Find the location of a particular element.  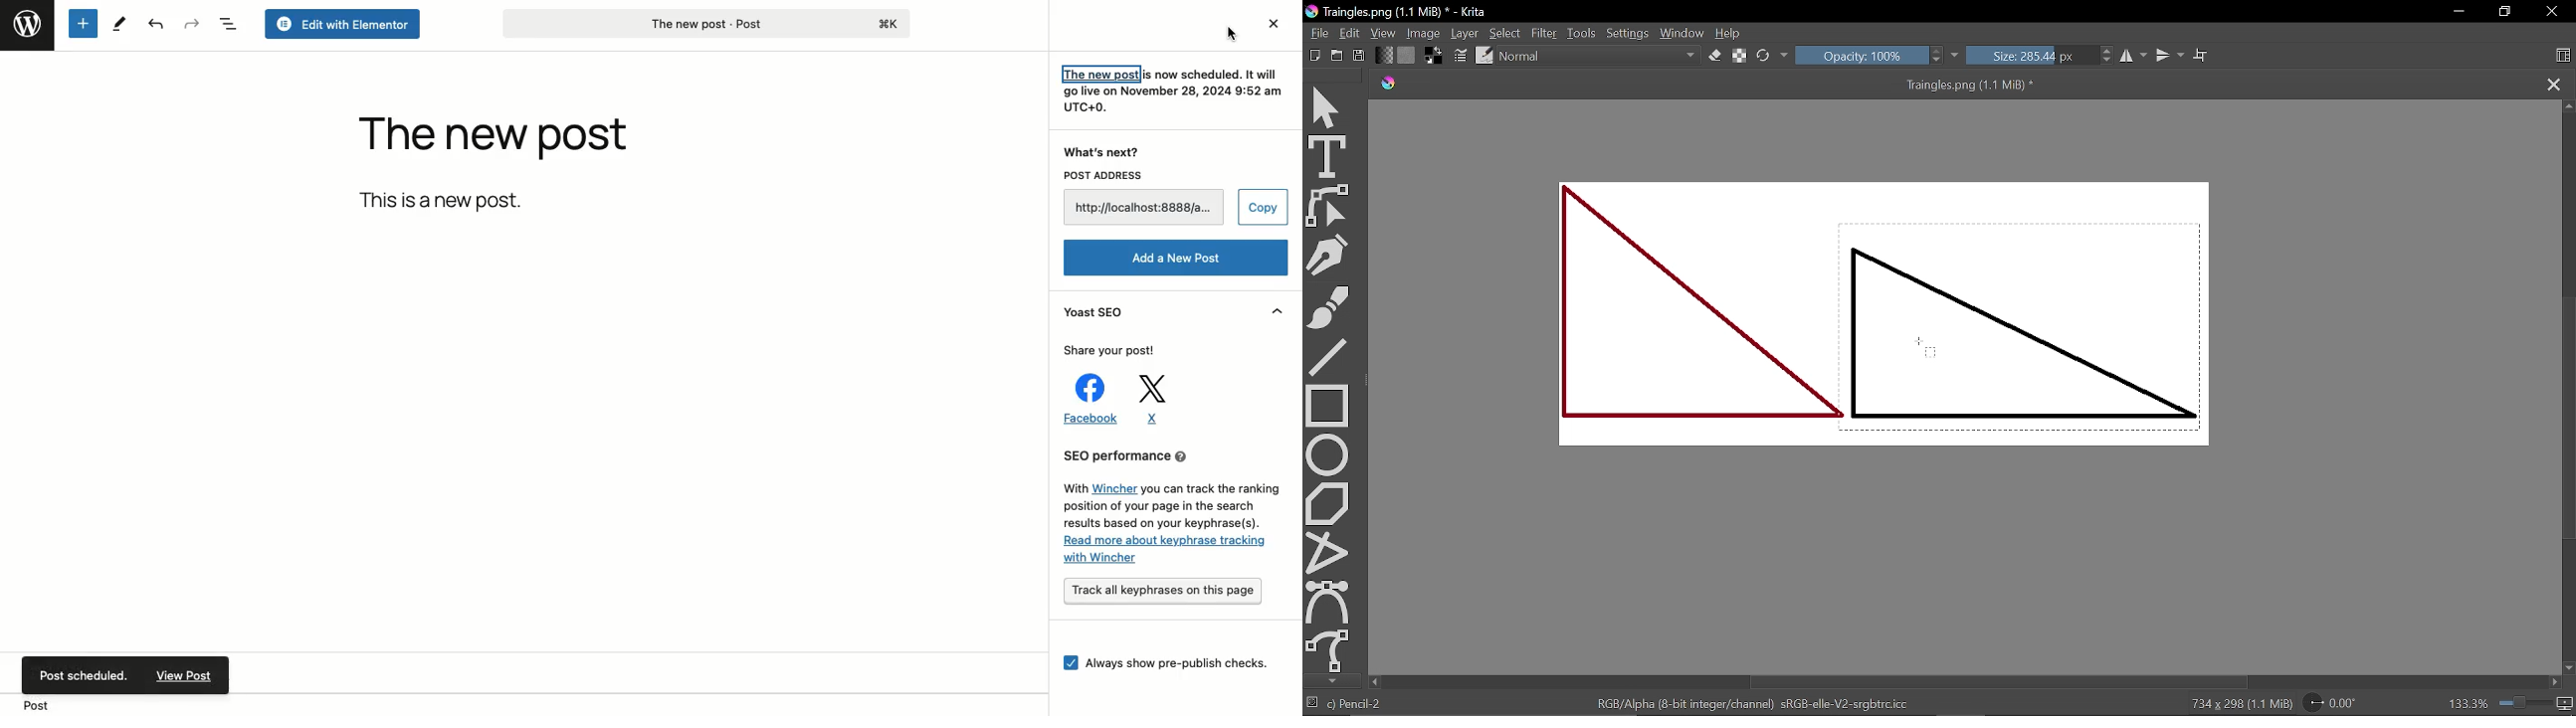

Pencil-2 is located at coordinates (1359, 704).